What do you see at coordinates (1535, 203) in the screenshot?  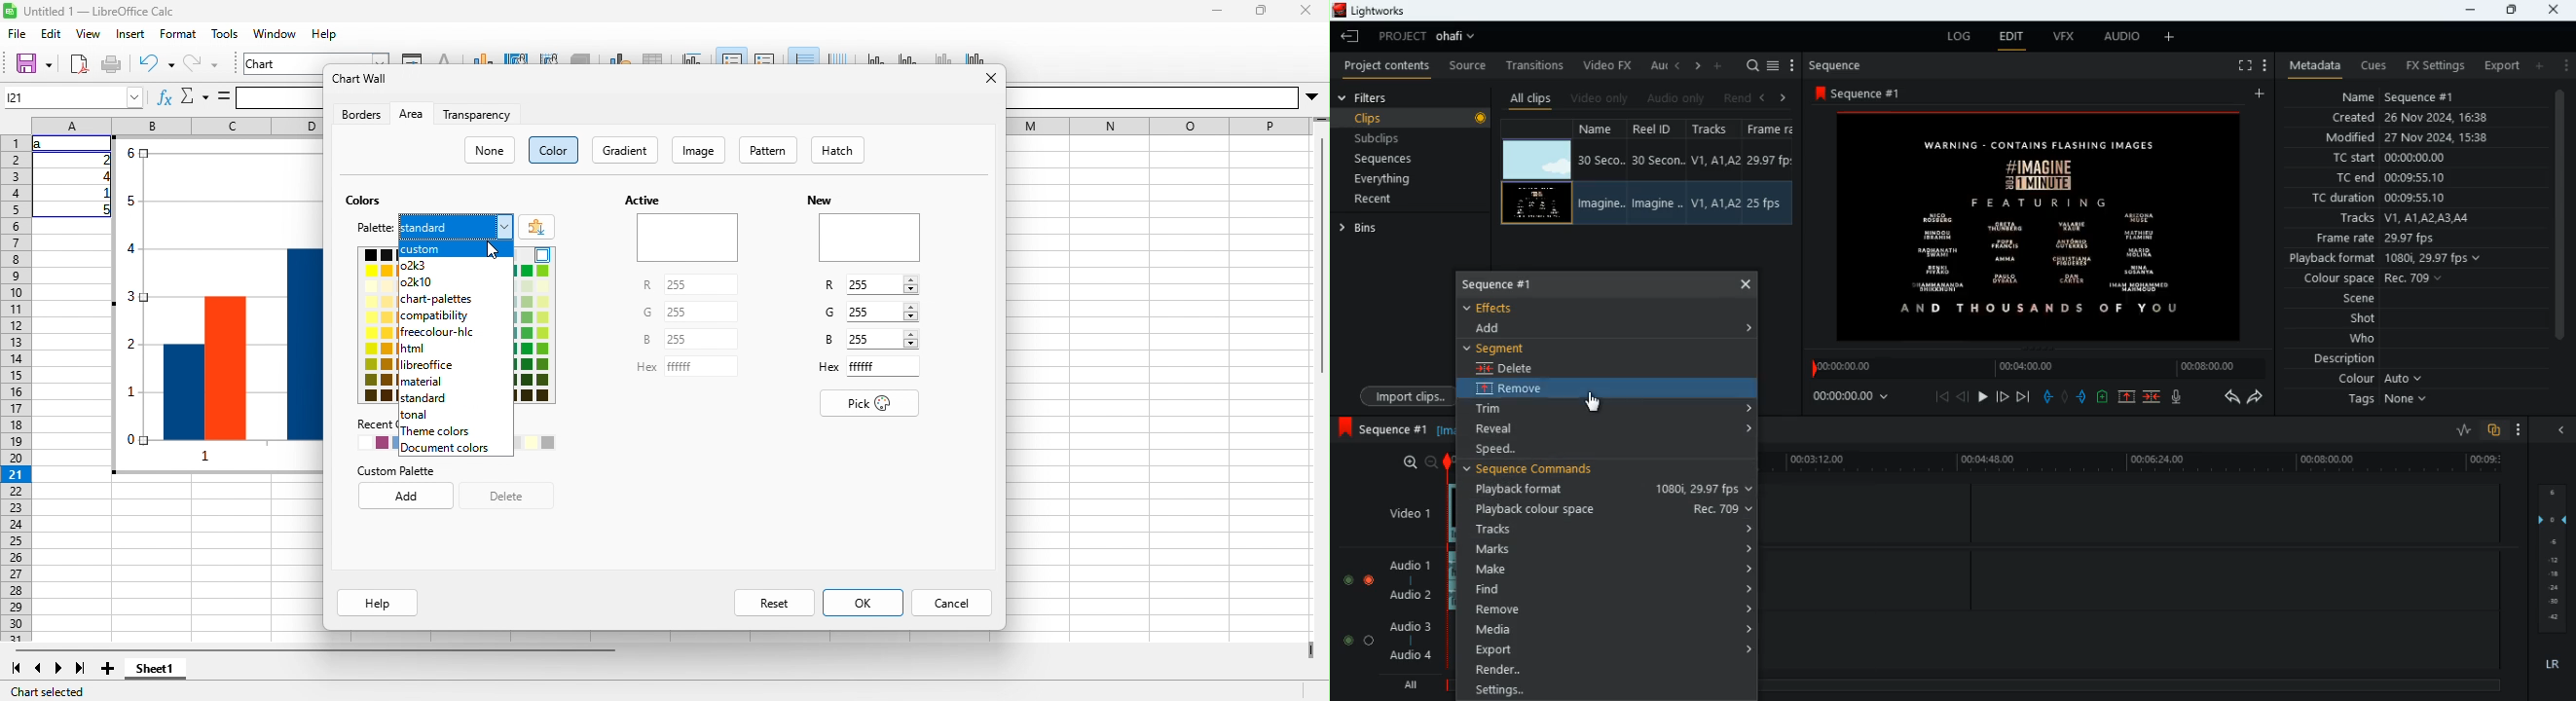 I see `videos` at bounding box center [1535, 203].